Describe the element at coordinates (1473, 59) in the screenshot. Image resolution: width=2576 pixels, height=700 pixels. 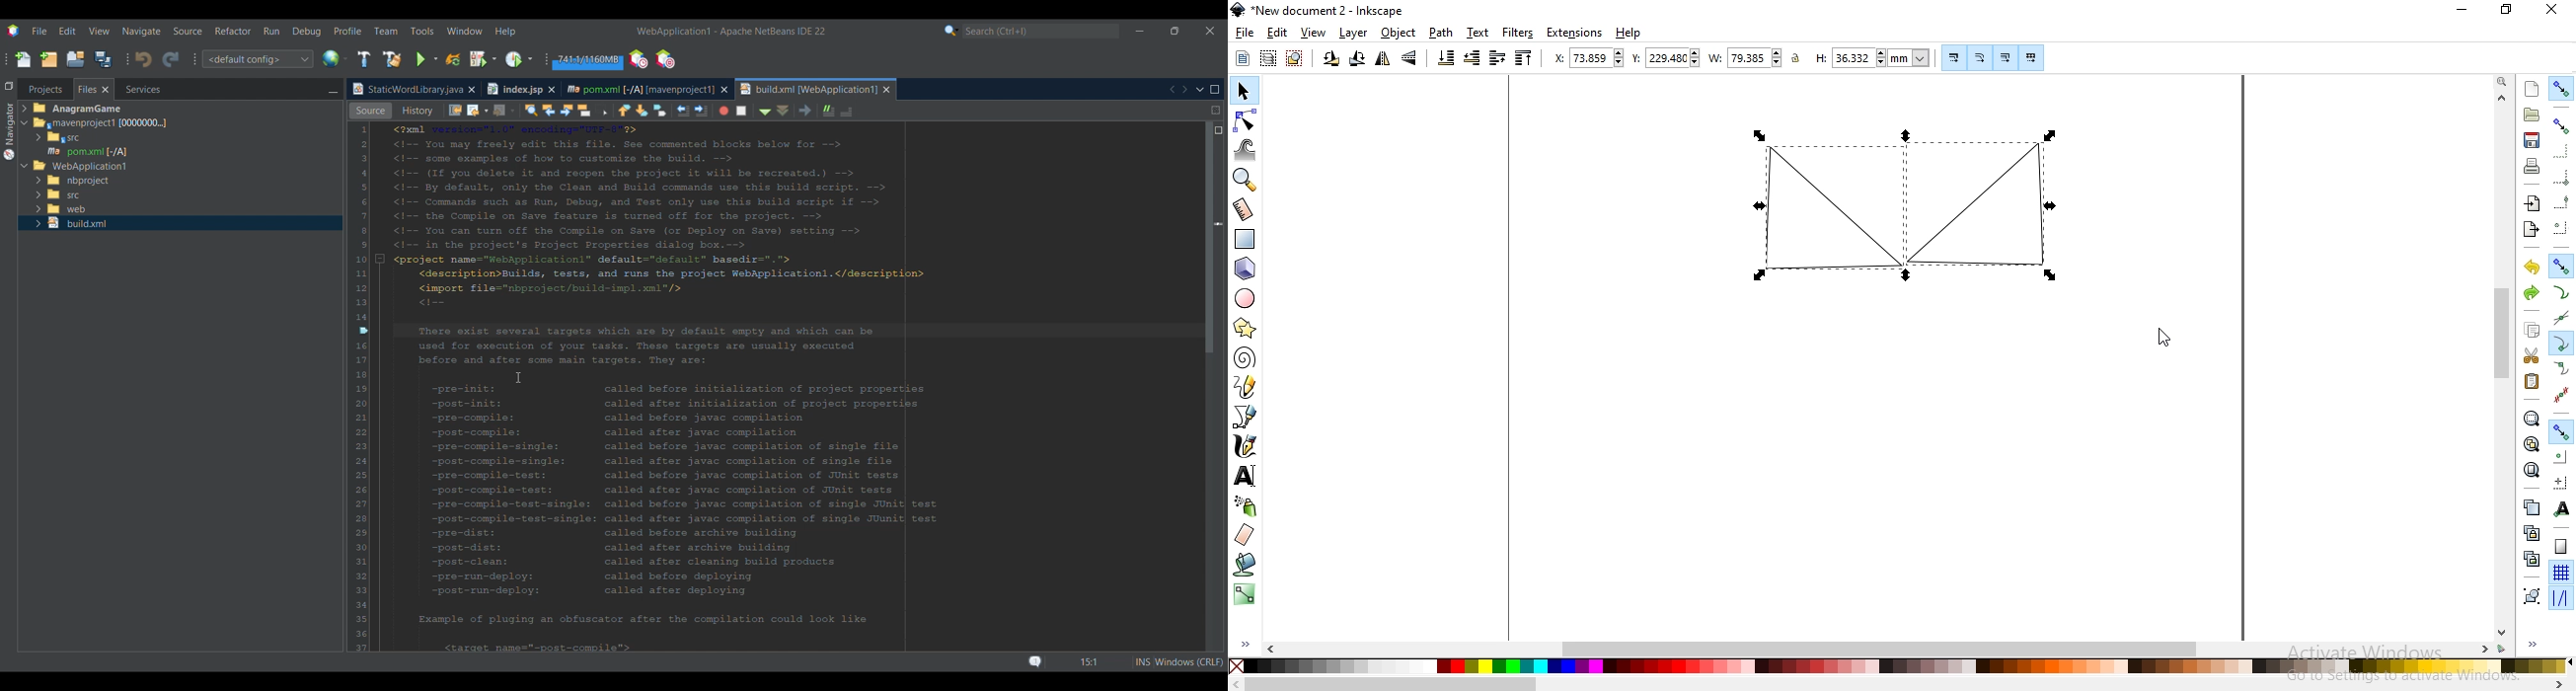
I see `lower selection one step` at that location.